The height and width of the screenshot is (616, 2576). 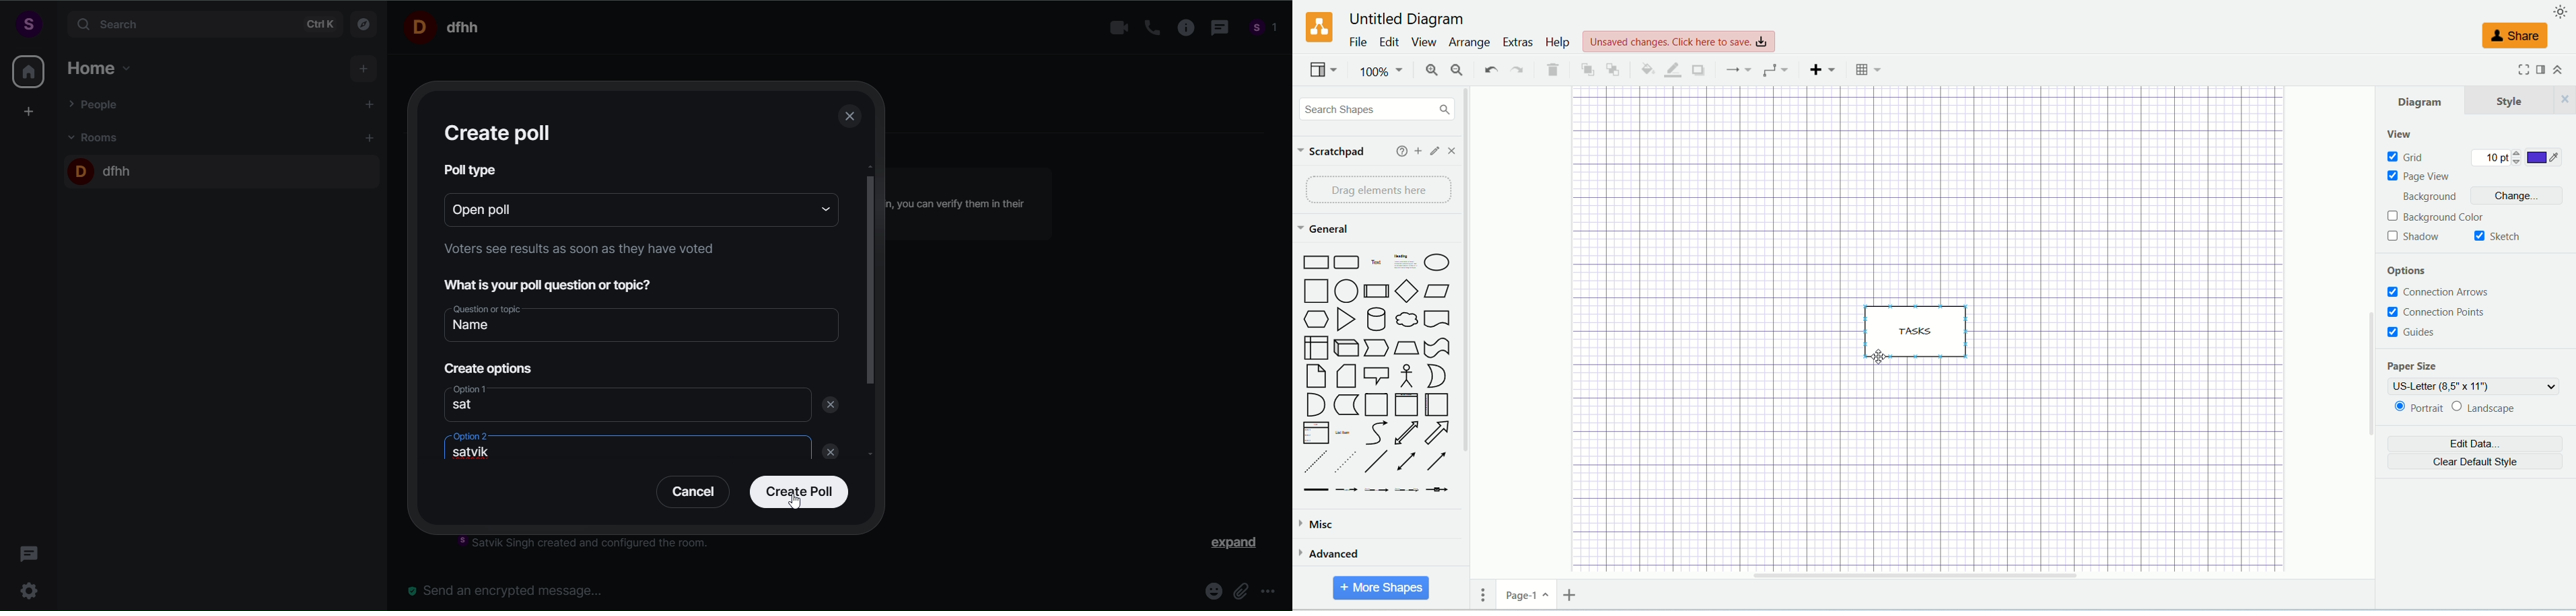 What do you see at coordinates (688, 495) in the screenshot?
I see `cancel` at bounding box center [688, 495].